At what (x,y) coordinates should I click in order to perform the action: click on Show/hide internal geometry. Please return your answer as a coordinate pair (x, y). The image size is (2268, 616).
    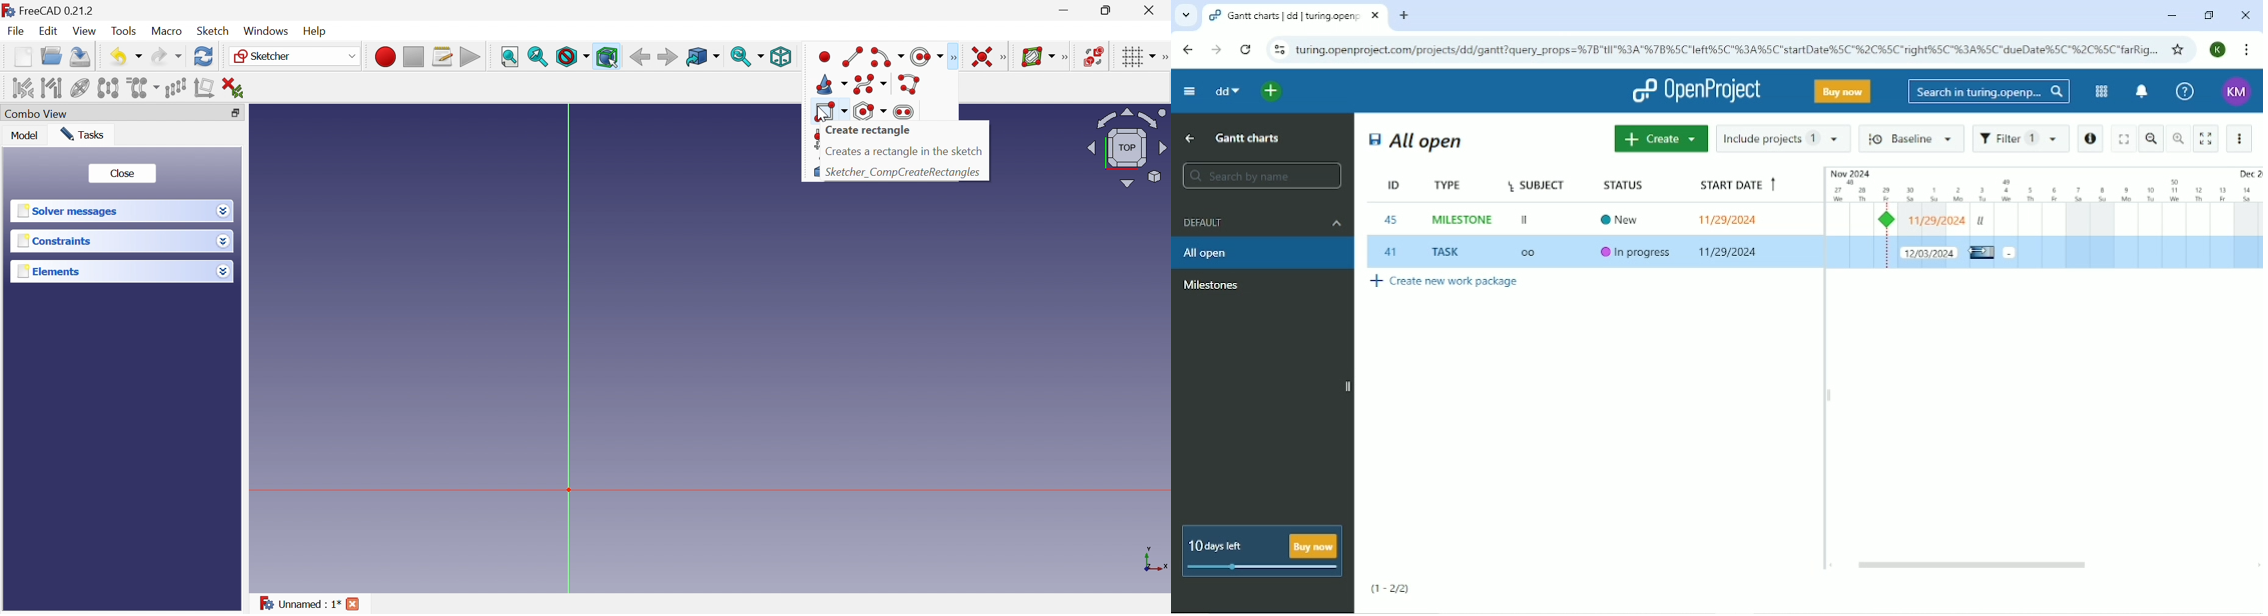
    Looking at the image, I should click on (80, 88).